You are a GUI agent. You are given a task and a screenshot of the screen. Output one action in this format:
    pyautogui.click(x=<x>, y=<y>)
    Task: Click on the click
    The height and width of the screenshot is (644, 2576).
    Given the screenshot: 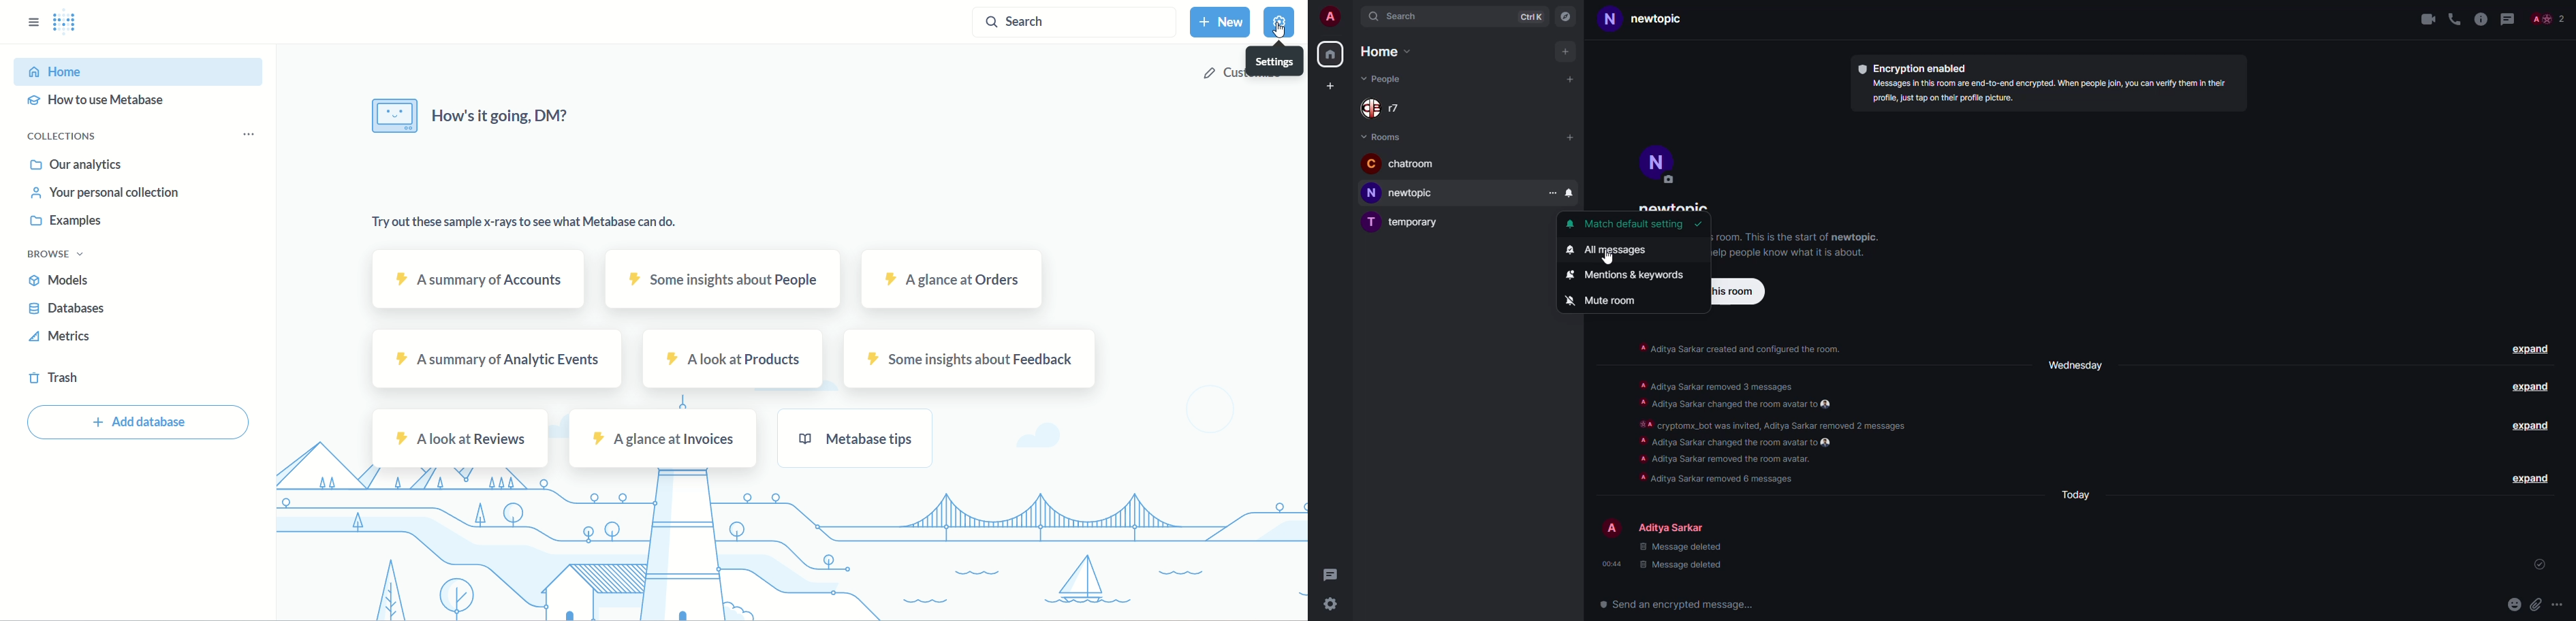 What is the action you would take?
    pyautogui.click(x=1569, y=192)
    